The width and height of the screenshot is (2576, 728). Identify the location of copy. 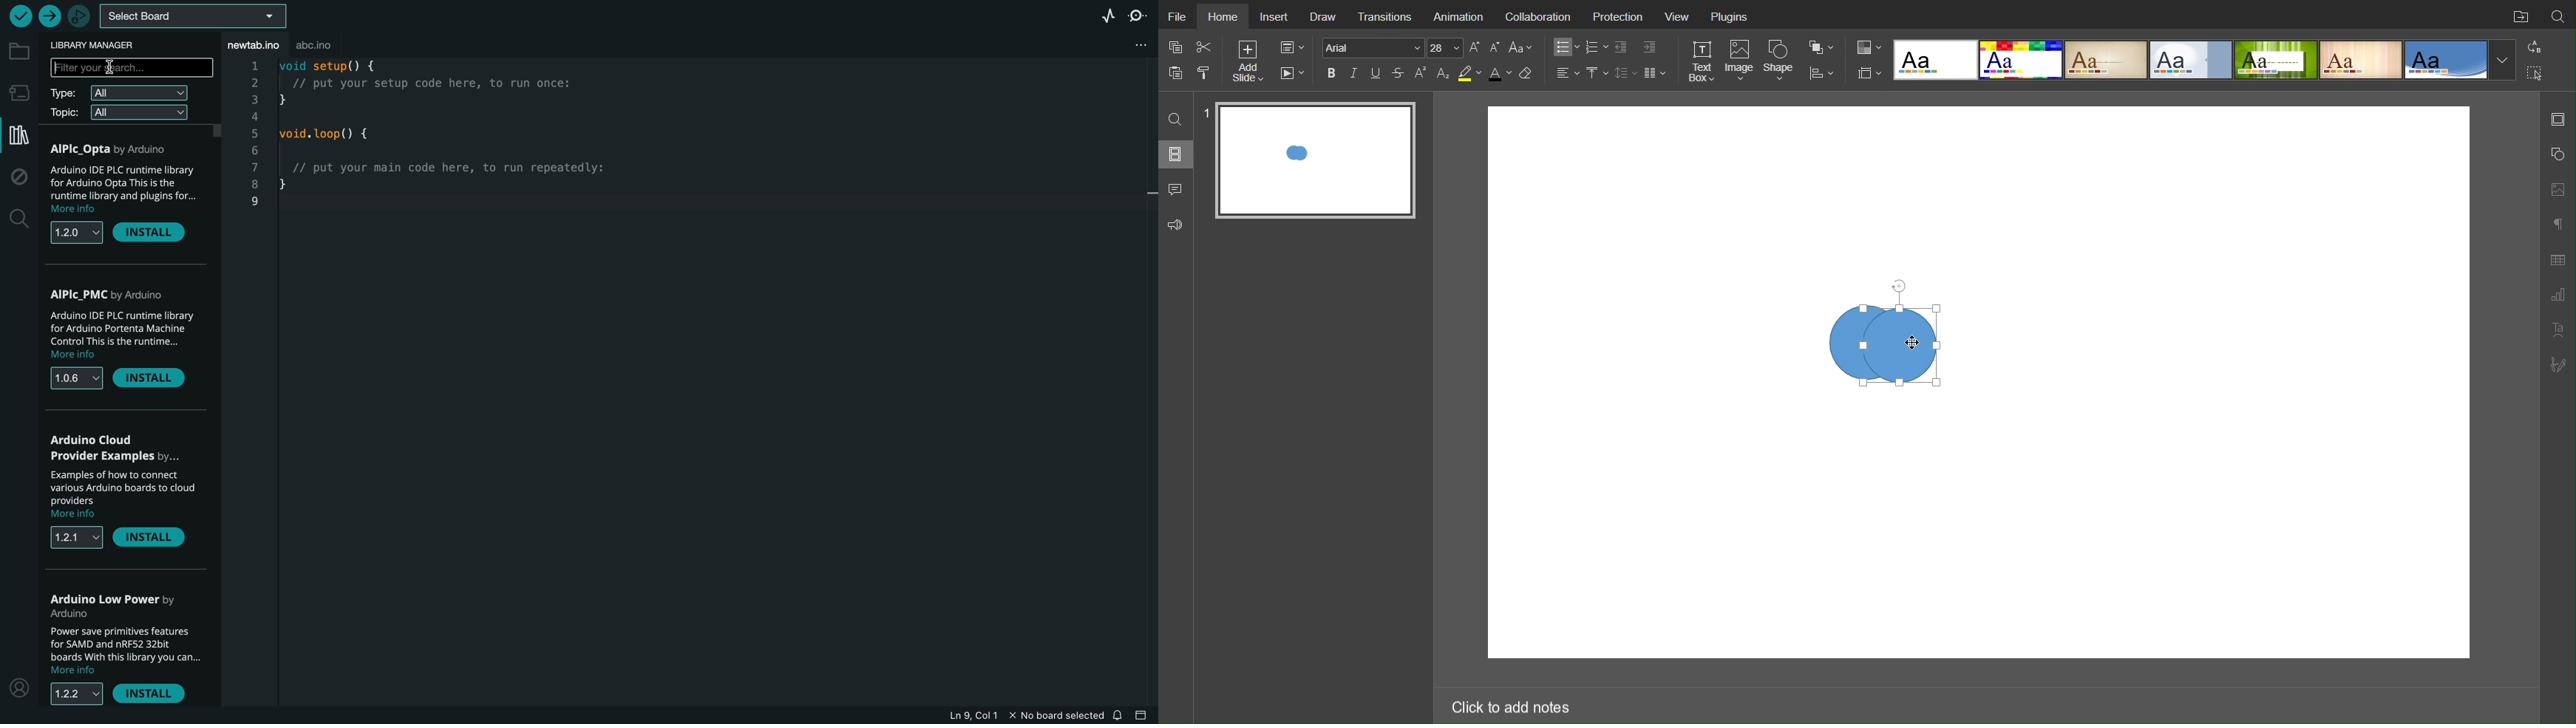
(1178, 49).